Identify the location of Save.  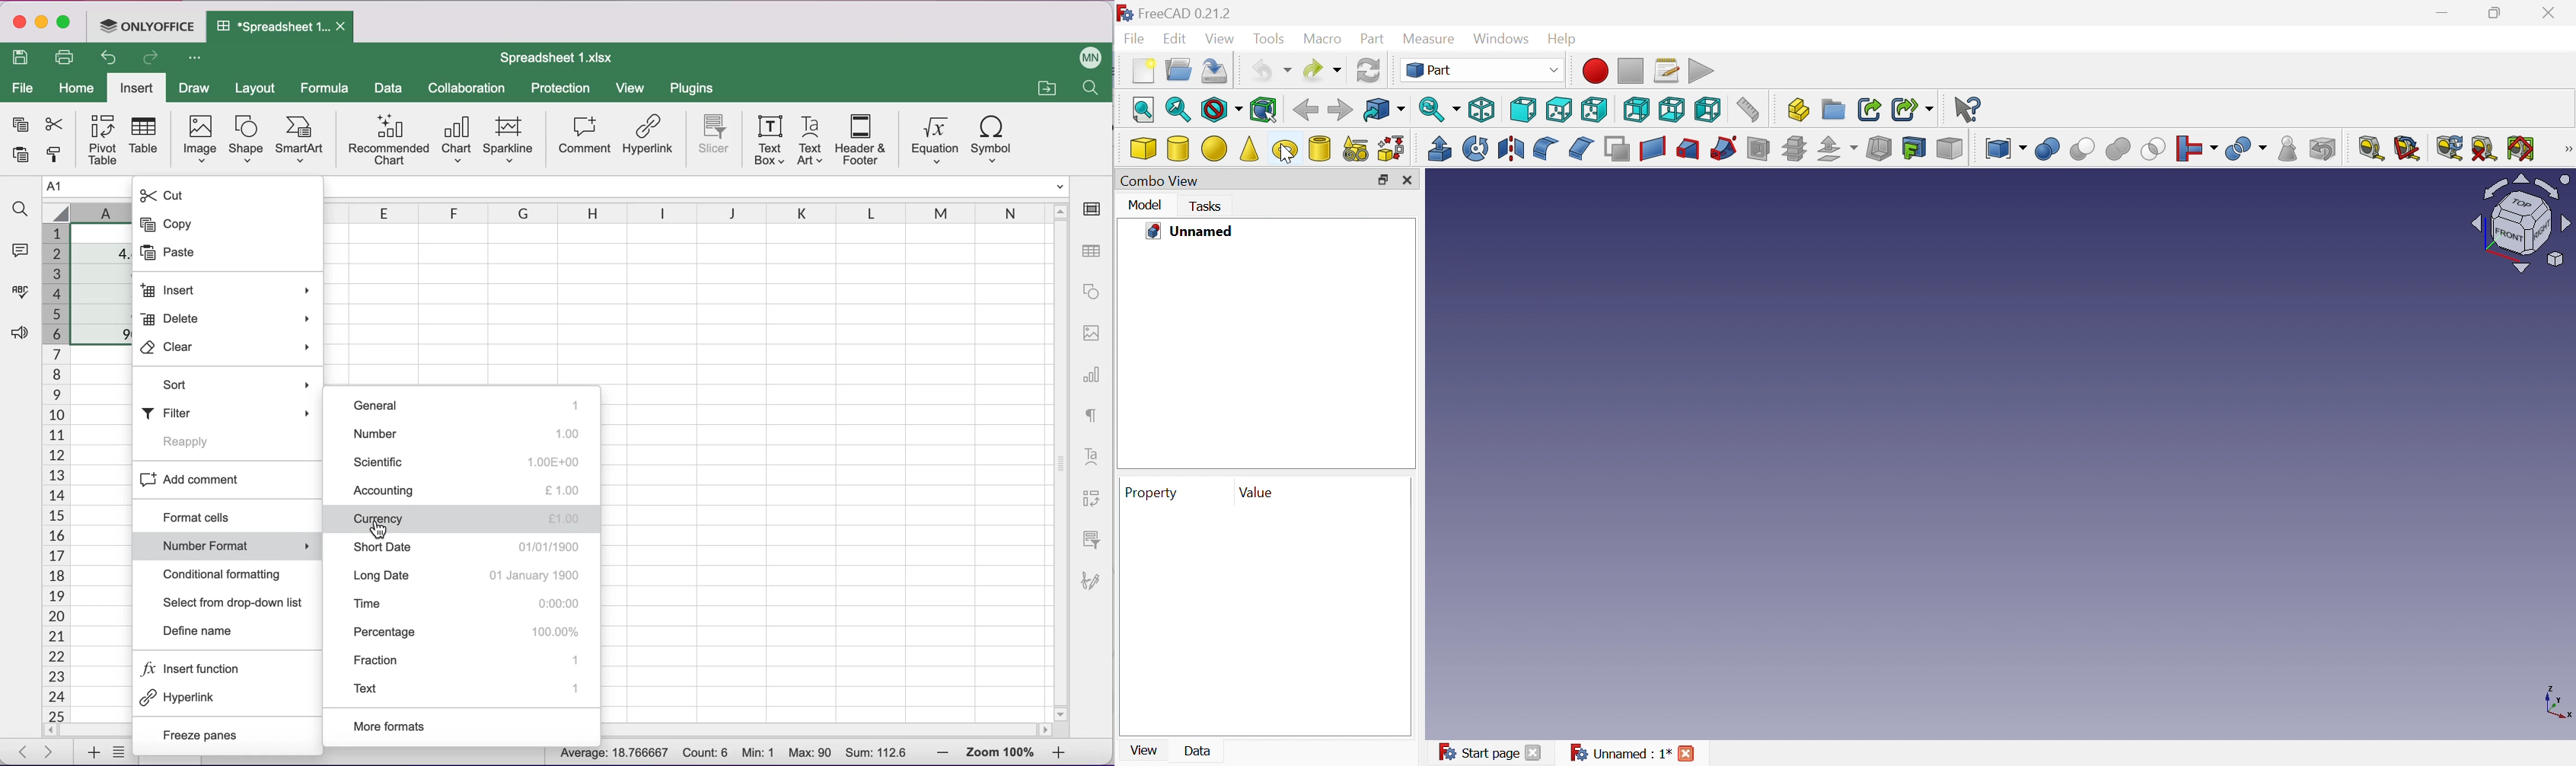
(1215, 72).